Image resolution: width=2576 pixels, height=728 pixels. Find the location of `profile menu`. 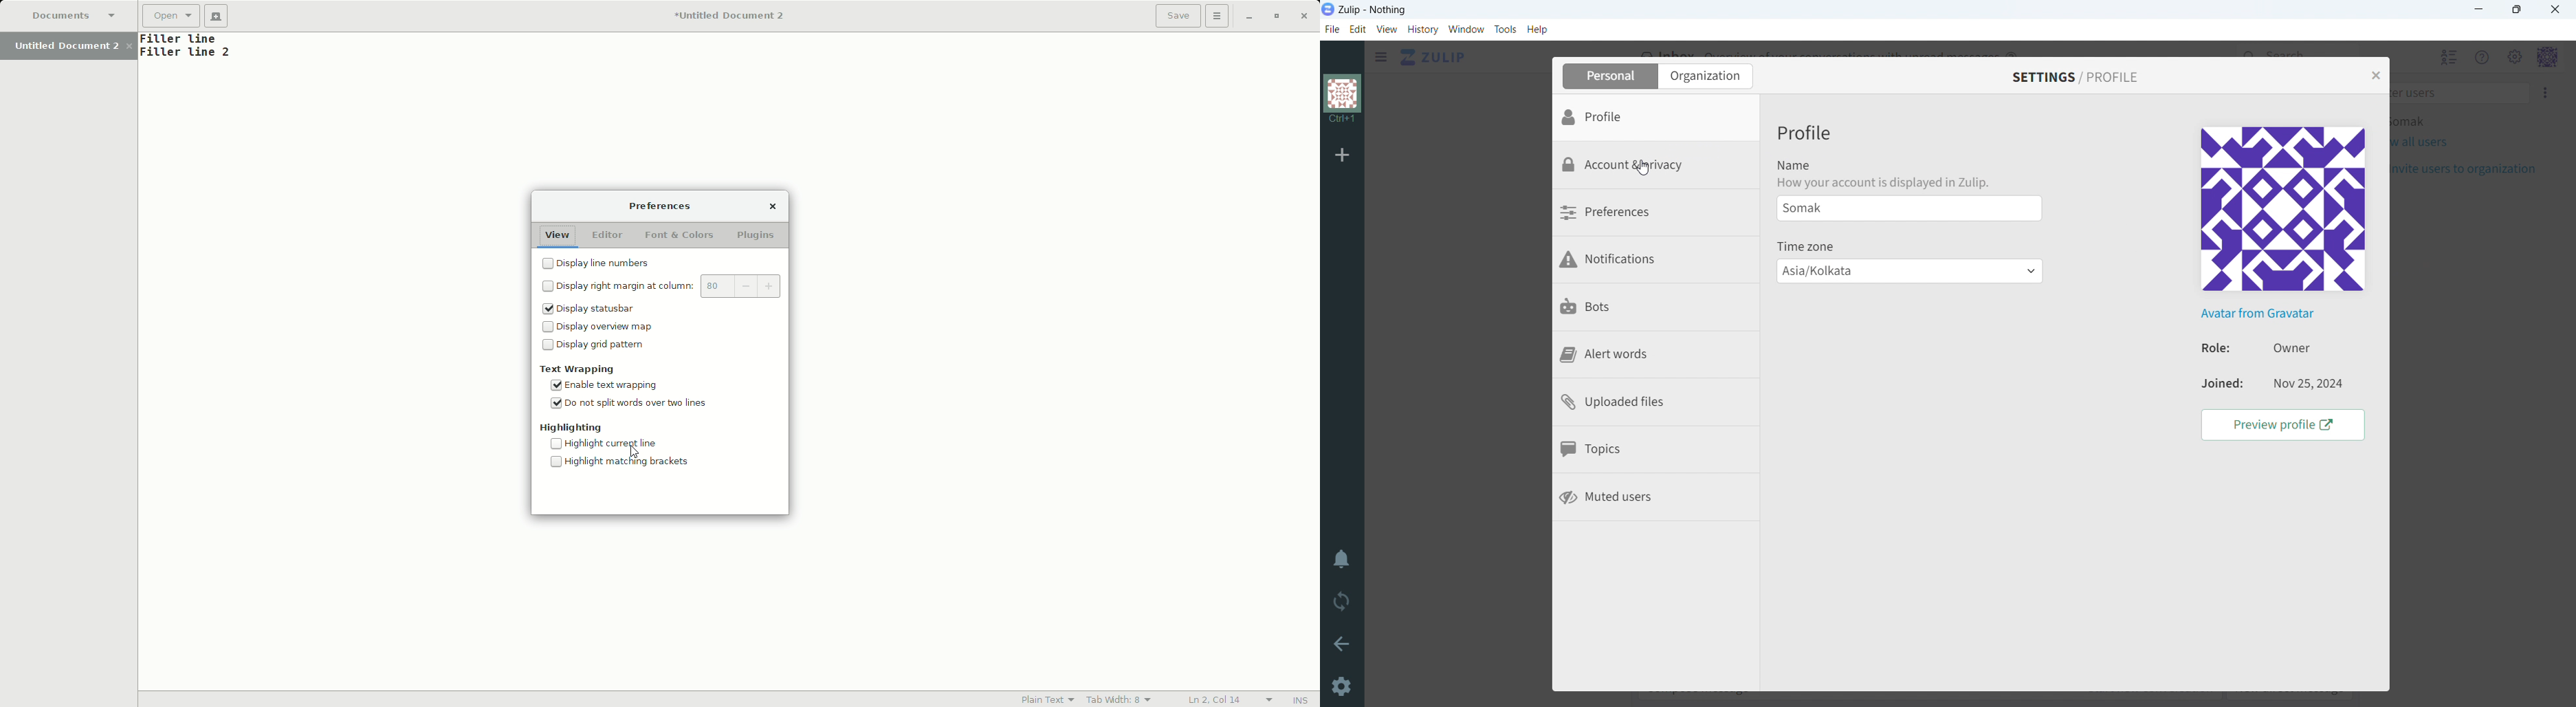

profile menu is located at coordinates (2547, 58).